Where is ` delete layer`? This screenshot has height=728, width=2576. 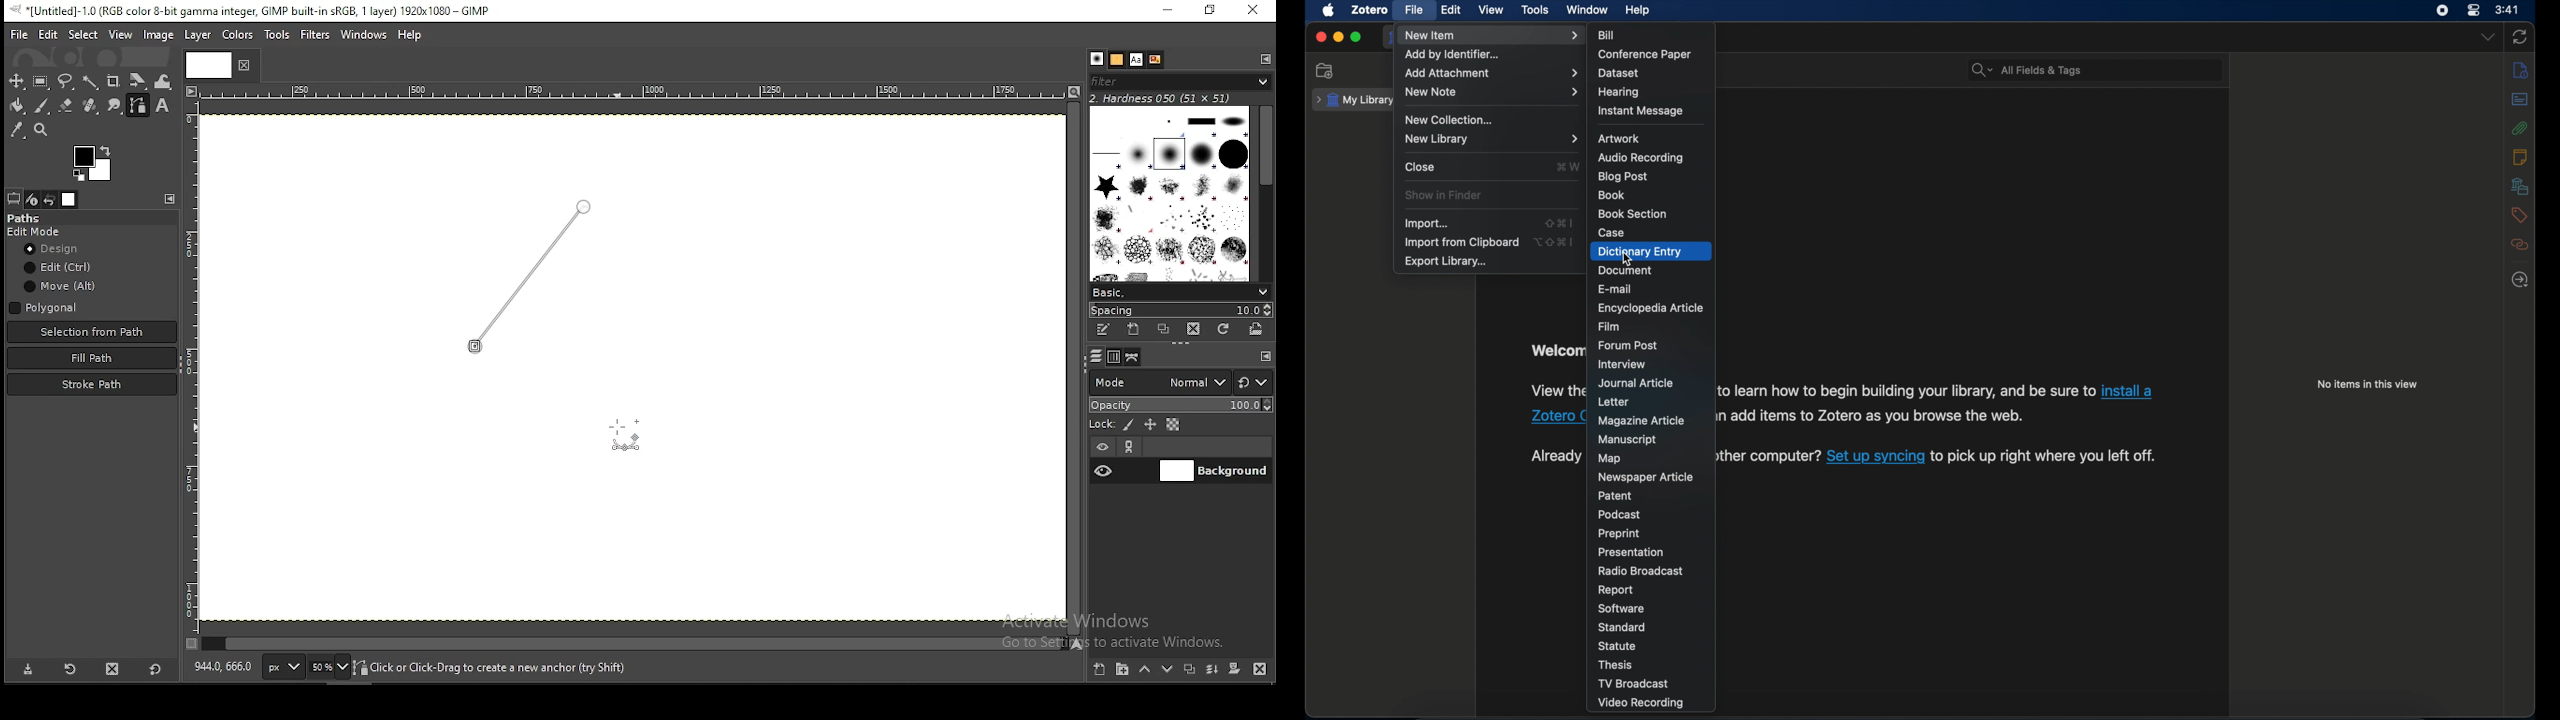  delete layer is located at coordinates (1259, 670).